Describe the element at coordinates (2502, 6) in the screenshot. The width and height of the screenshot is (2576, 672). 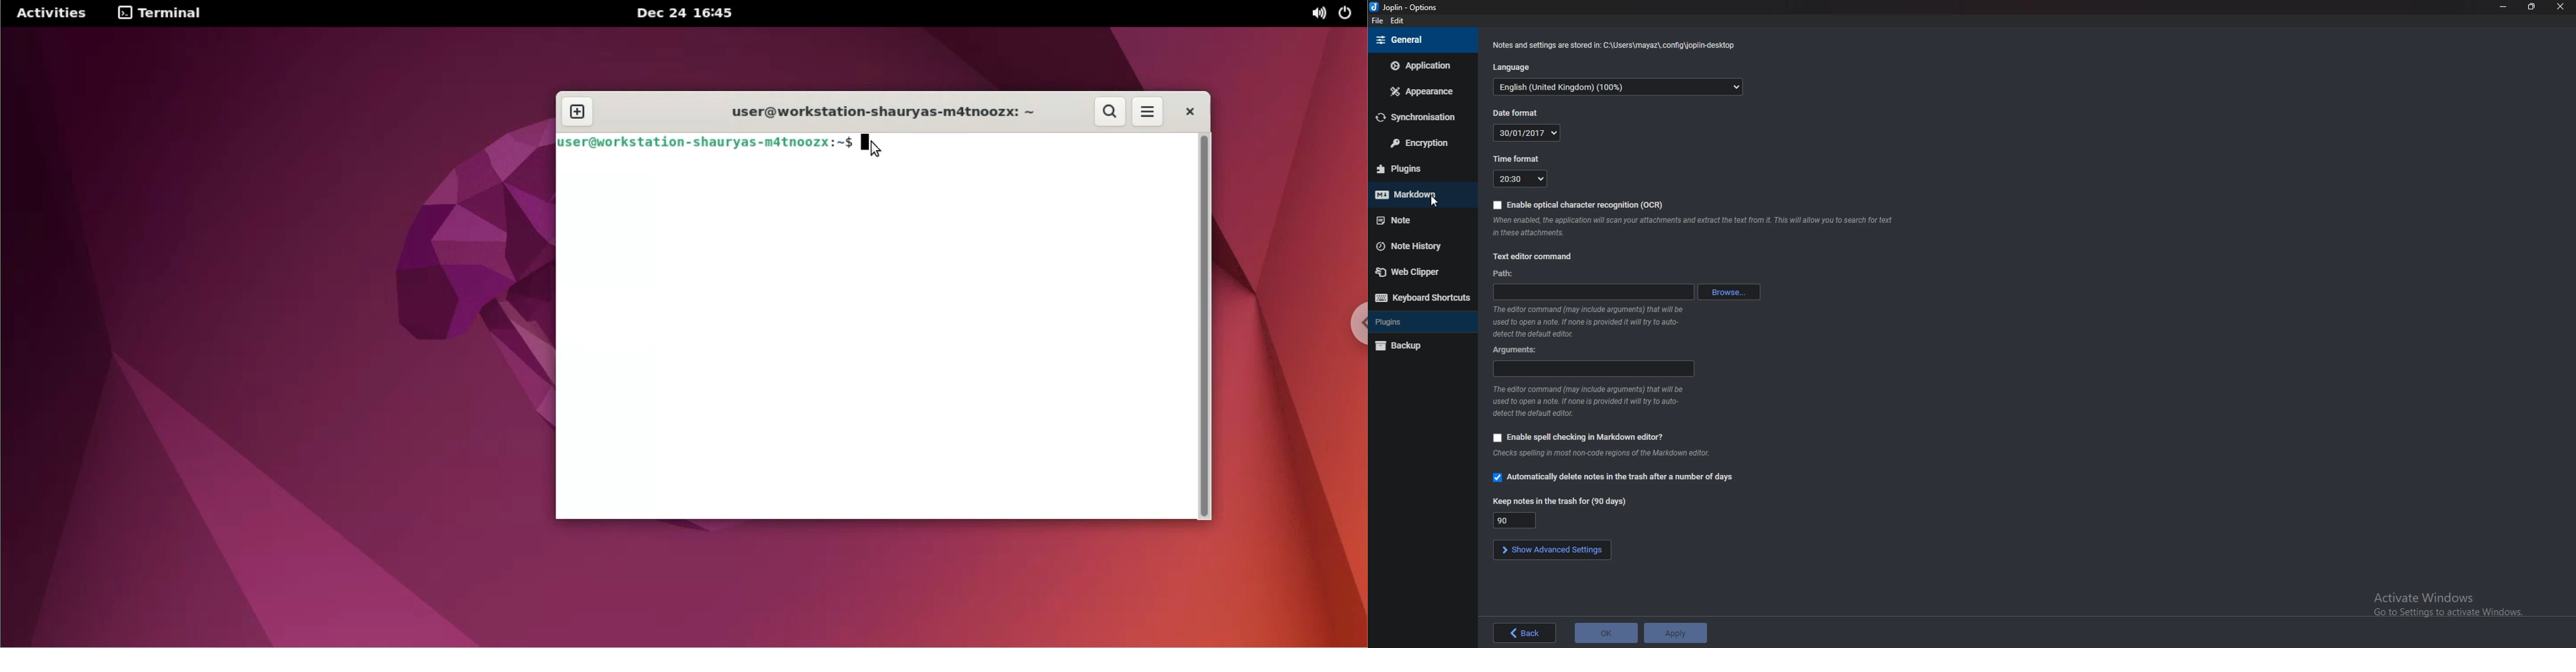
I see `minimize` at that location.